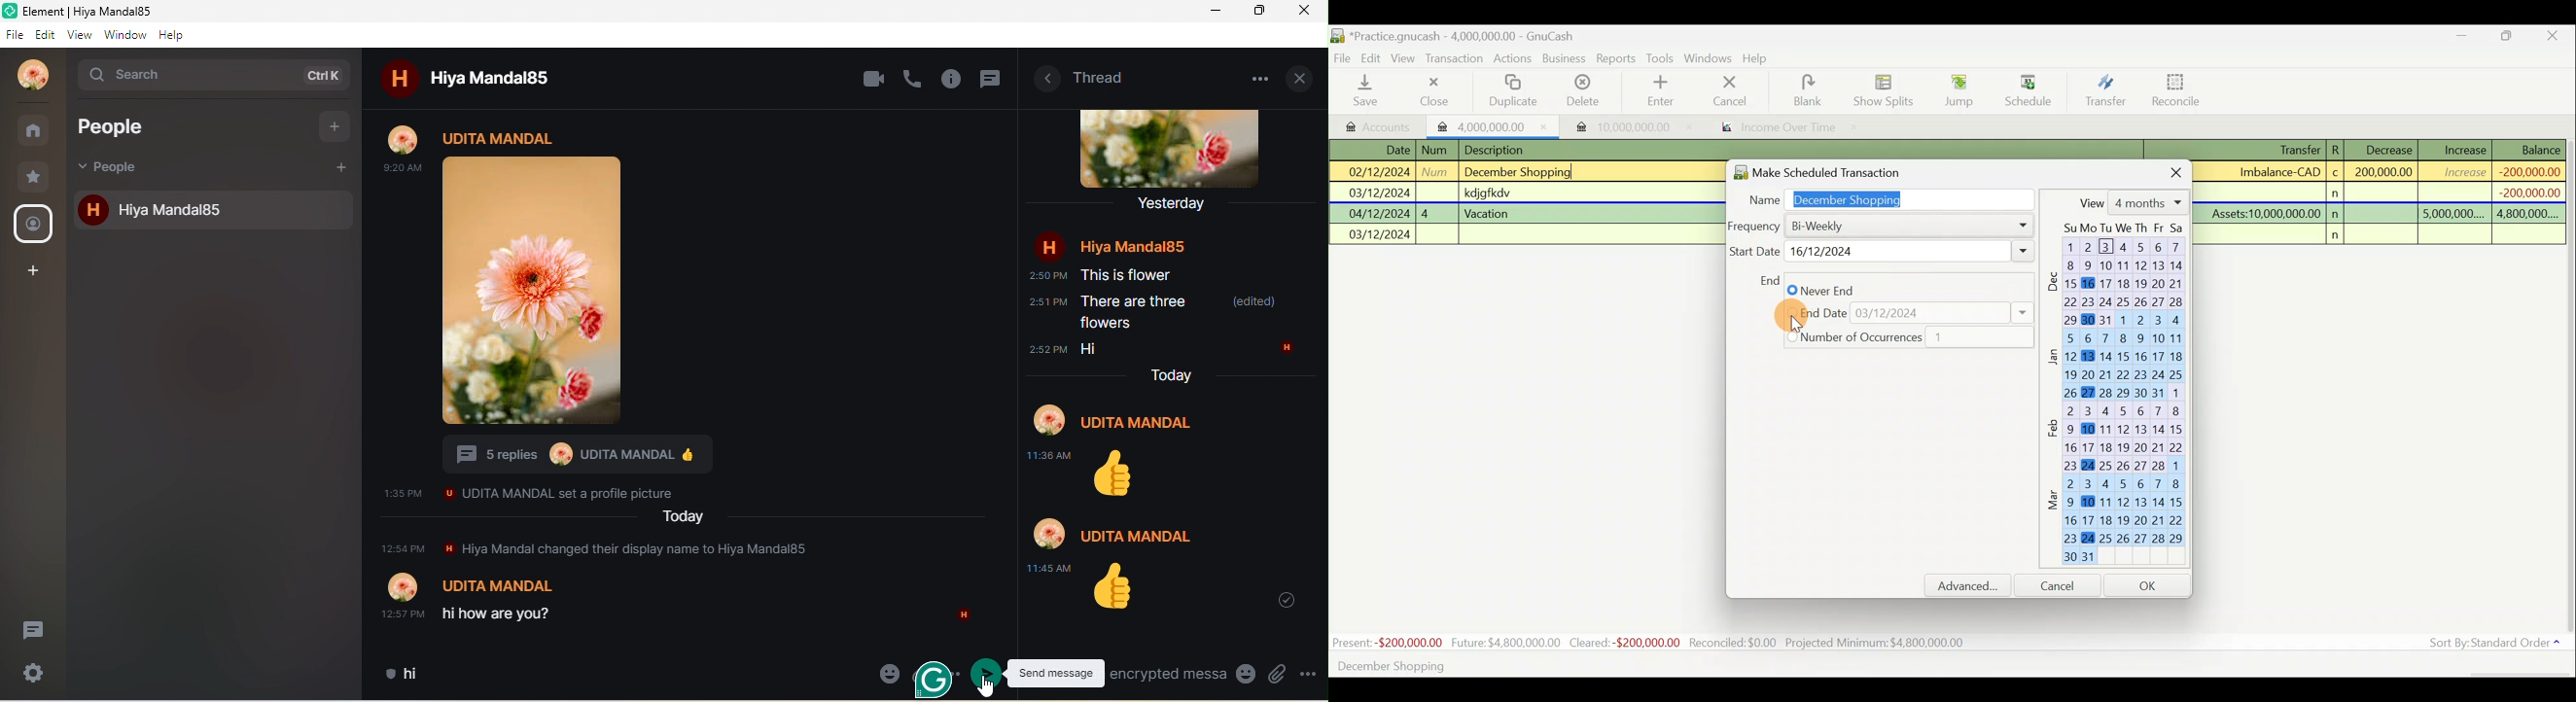  I want to click on Udita Mandal, so click(501, 584).